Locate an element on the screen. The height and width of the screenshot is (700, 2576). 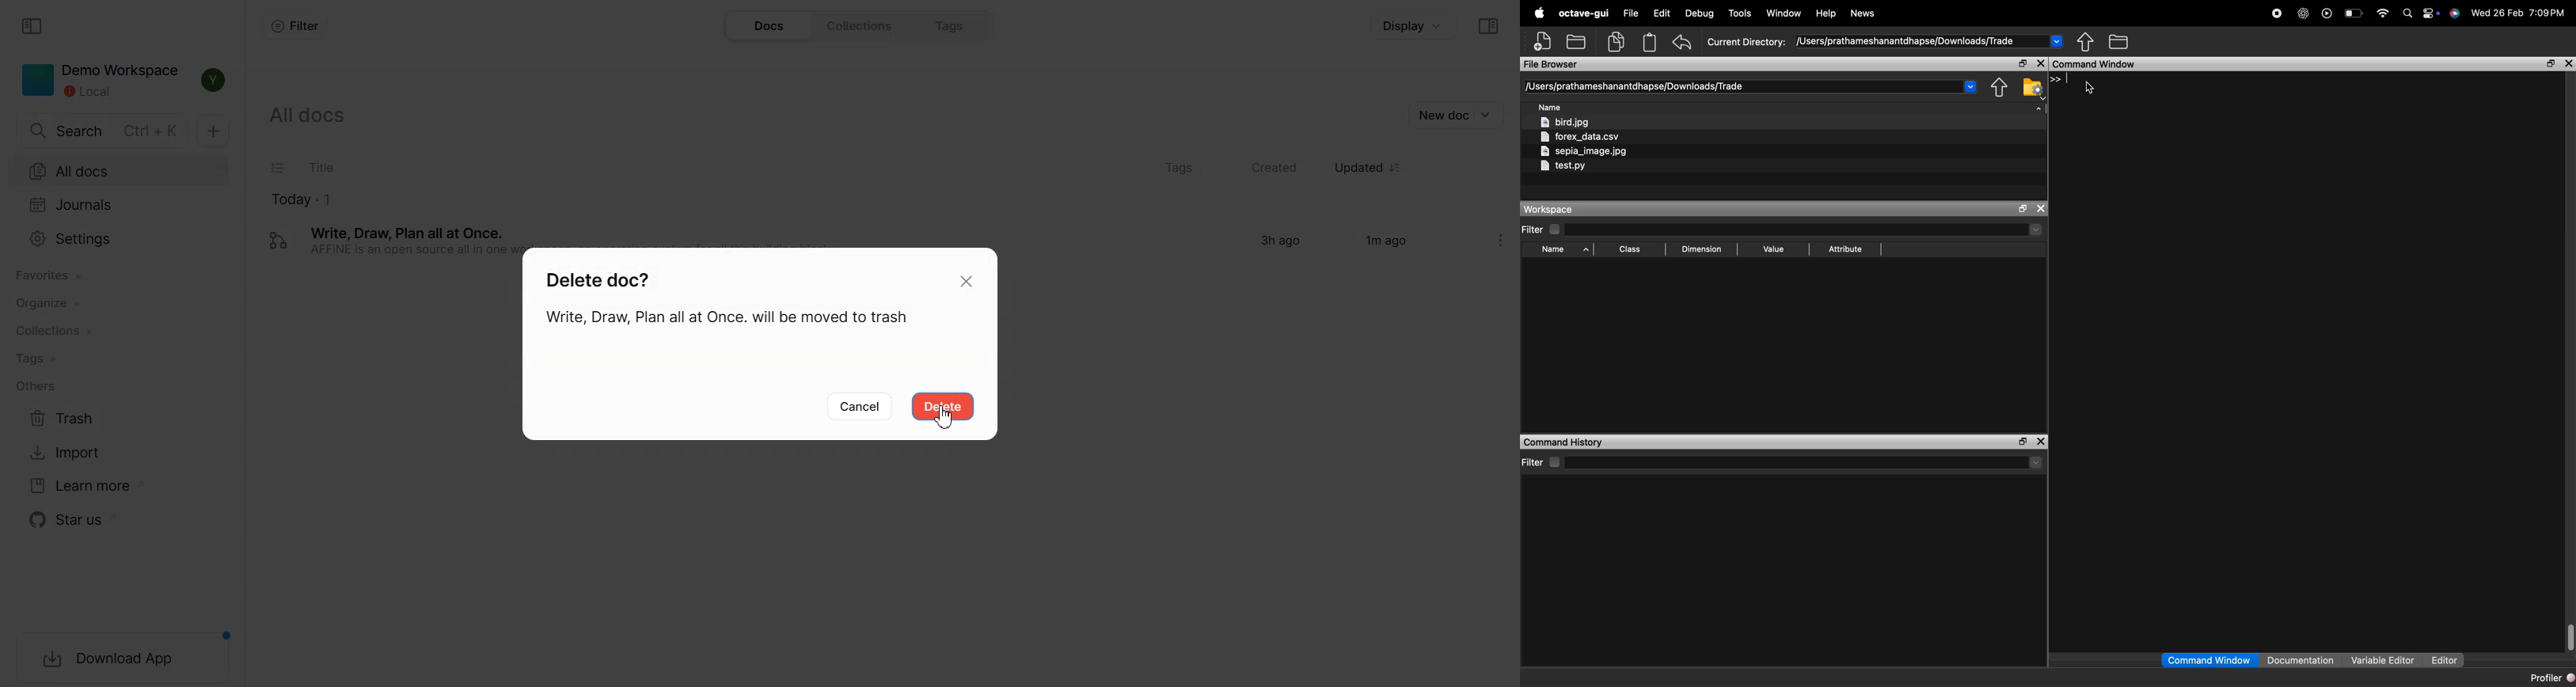
news is located at coordinates (1863, 14).